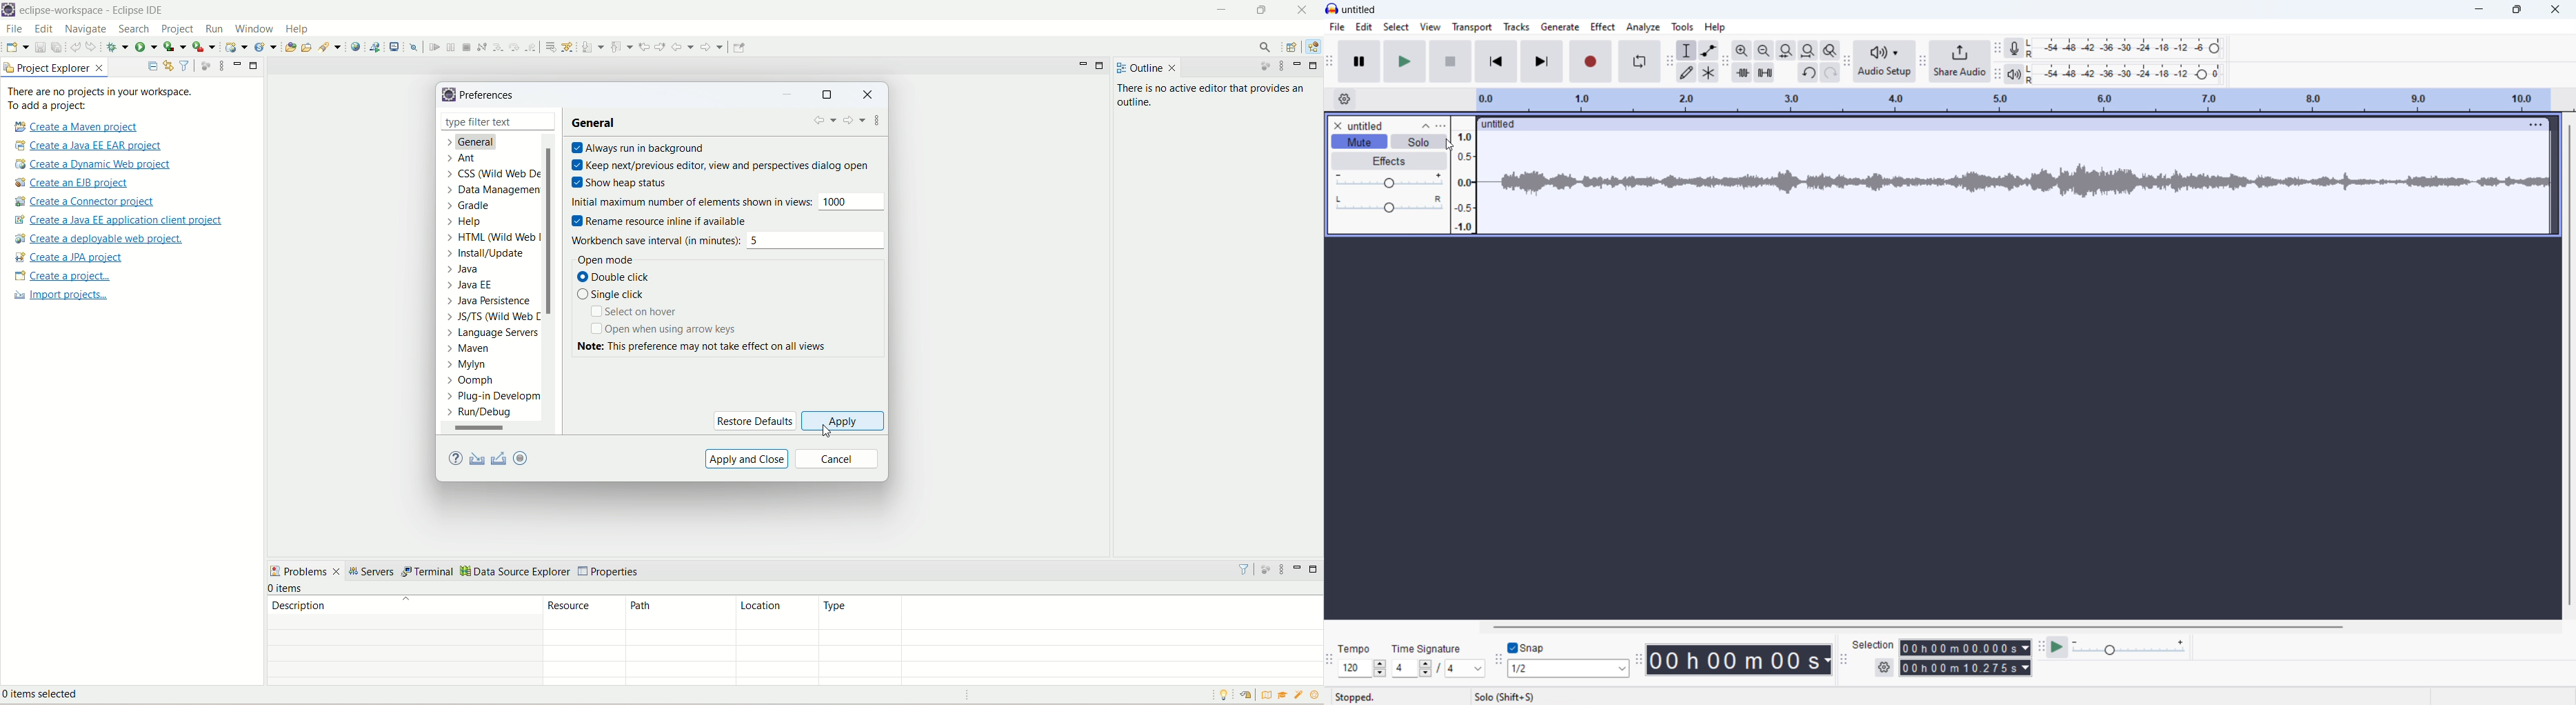 Image resolution: width=2576 pixels, height=728 pixels. What do you see at coordinates (1300, 567) in the screenshot?
I see `minimize` at bounding box center [1300, 567].